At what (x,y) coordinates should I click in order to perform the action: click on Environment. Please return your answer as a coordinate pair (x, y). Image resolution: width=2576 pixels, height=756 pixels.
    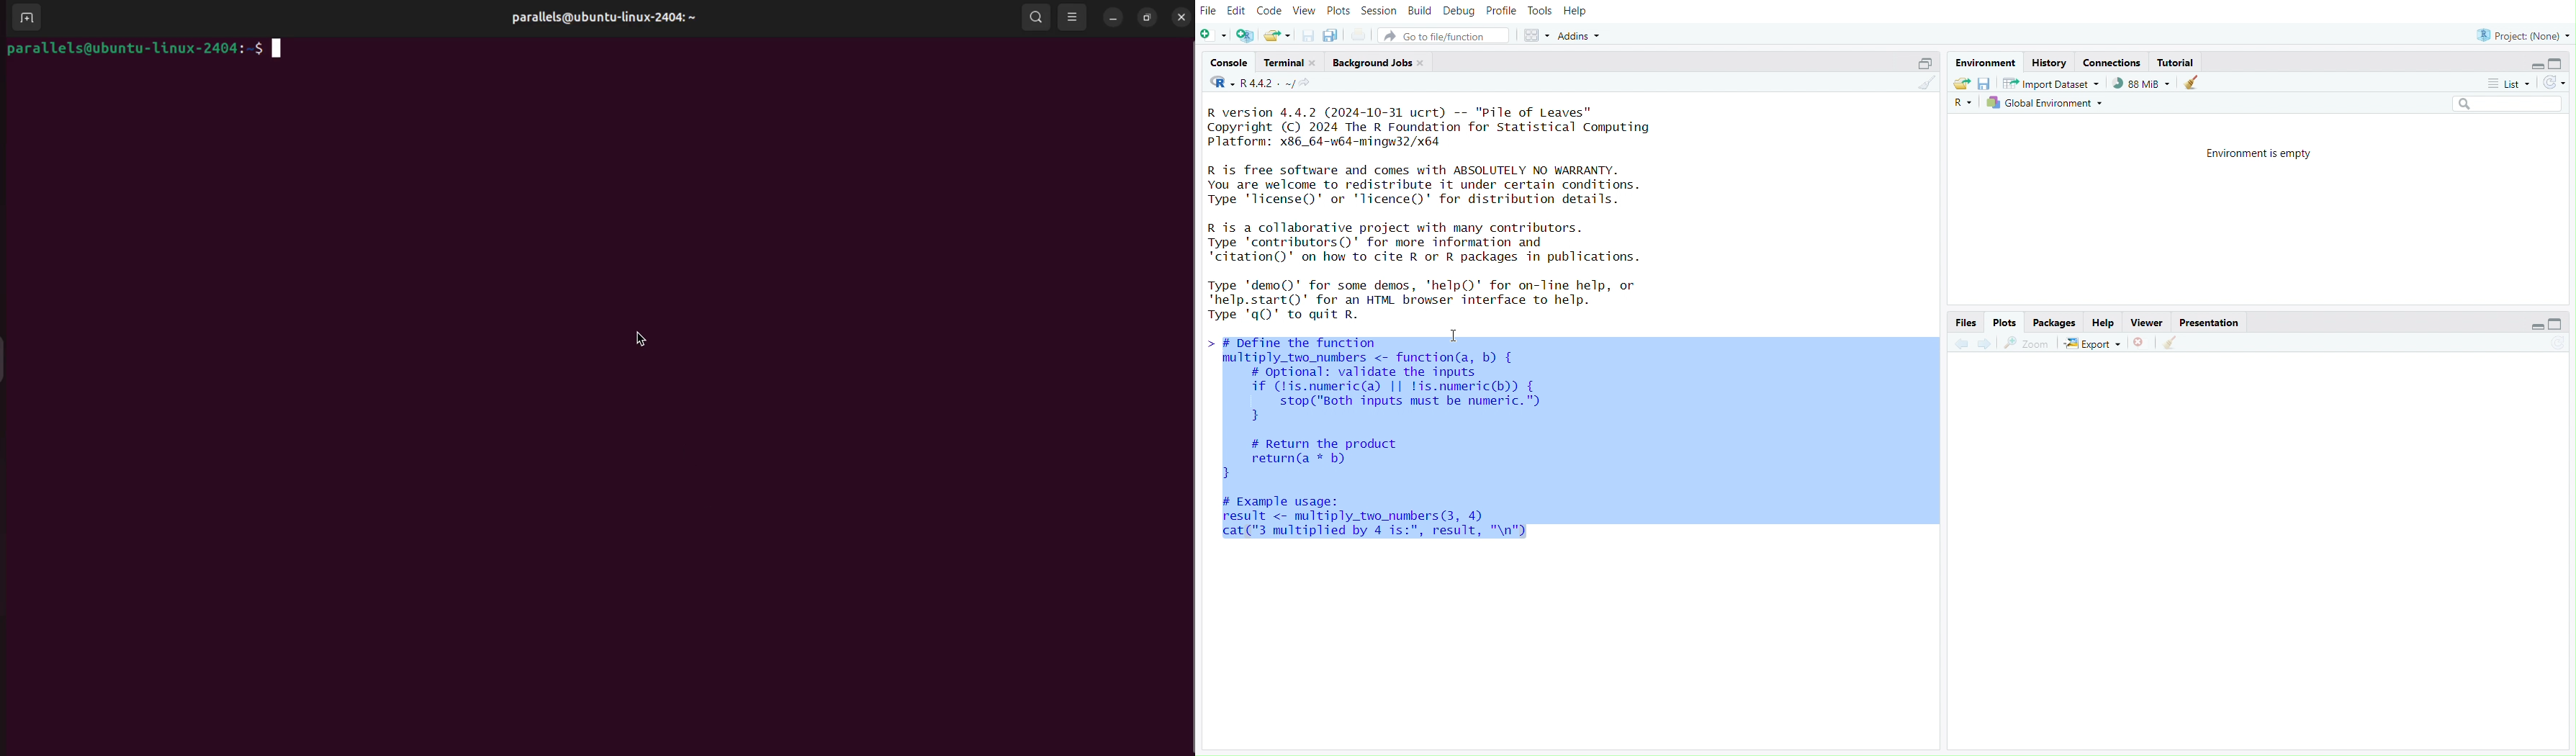
    Looking at the image, I should click on (1984, 63).